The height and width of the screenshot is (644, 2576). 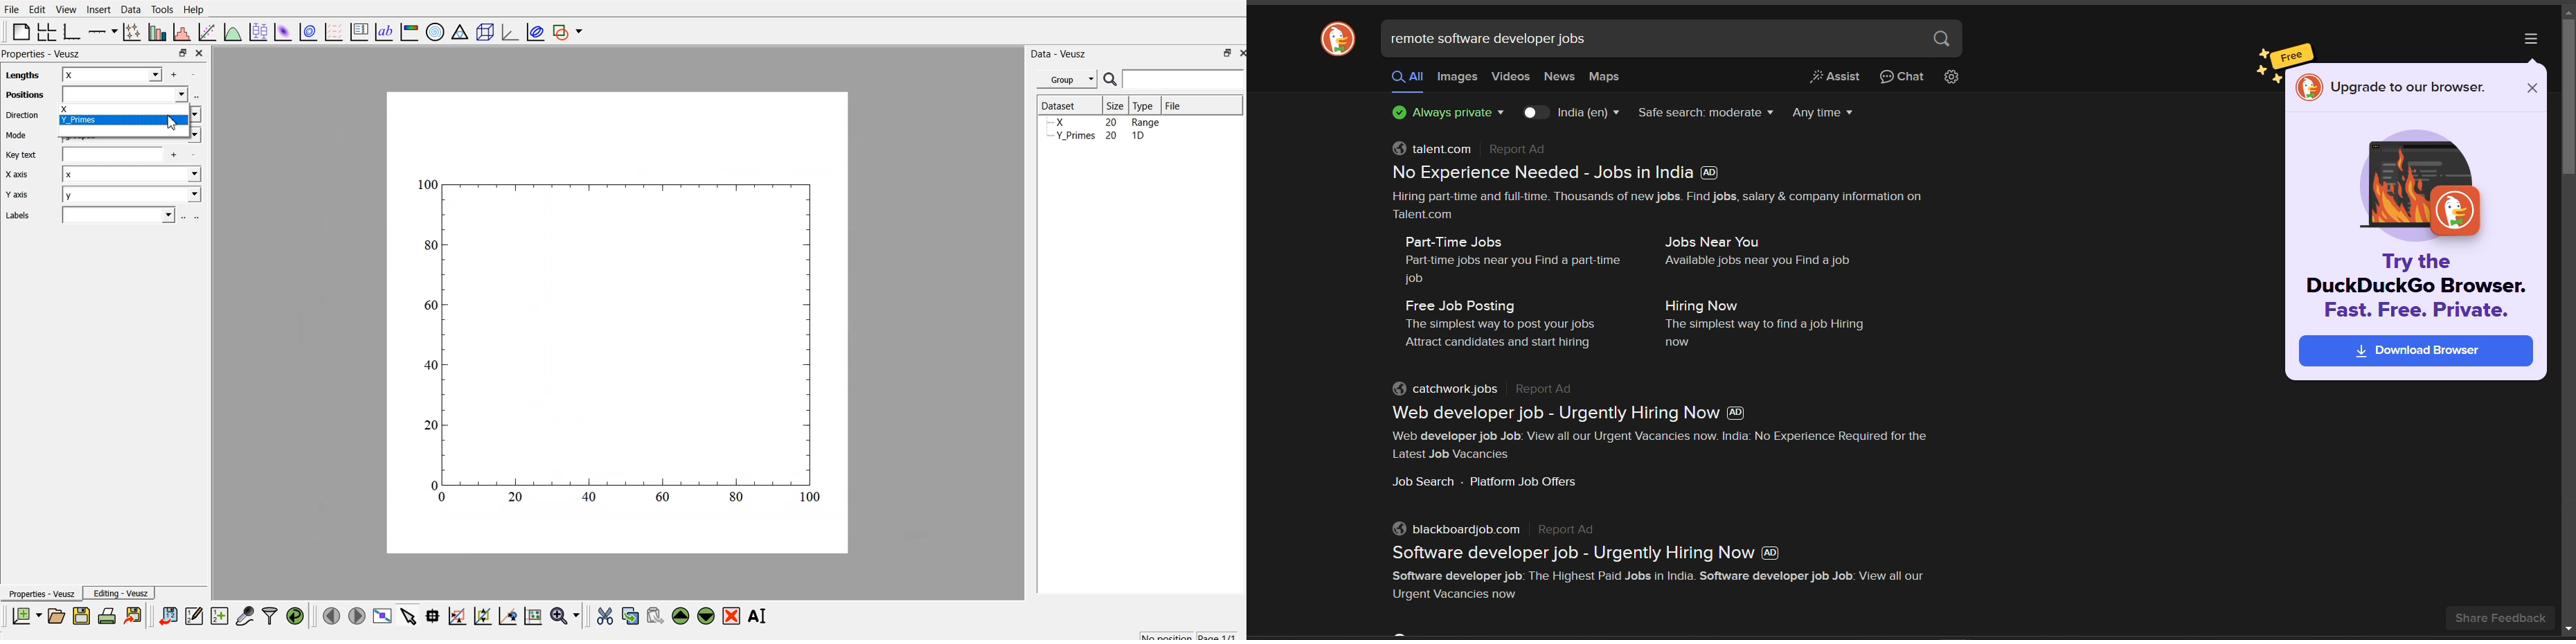 I want to click on filter data, so click(x=270, y=614).